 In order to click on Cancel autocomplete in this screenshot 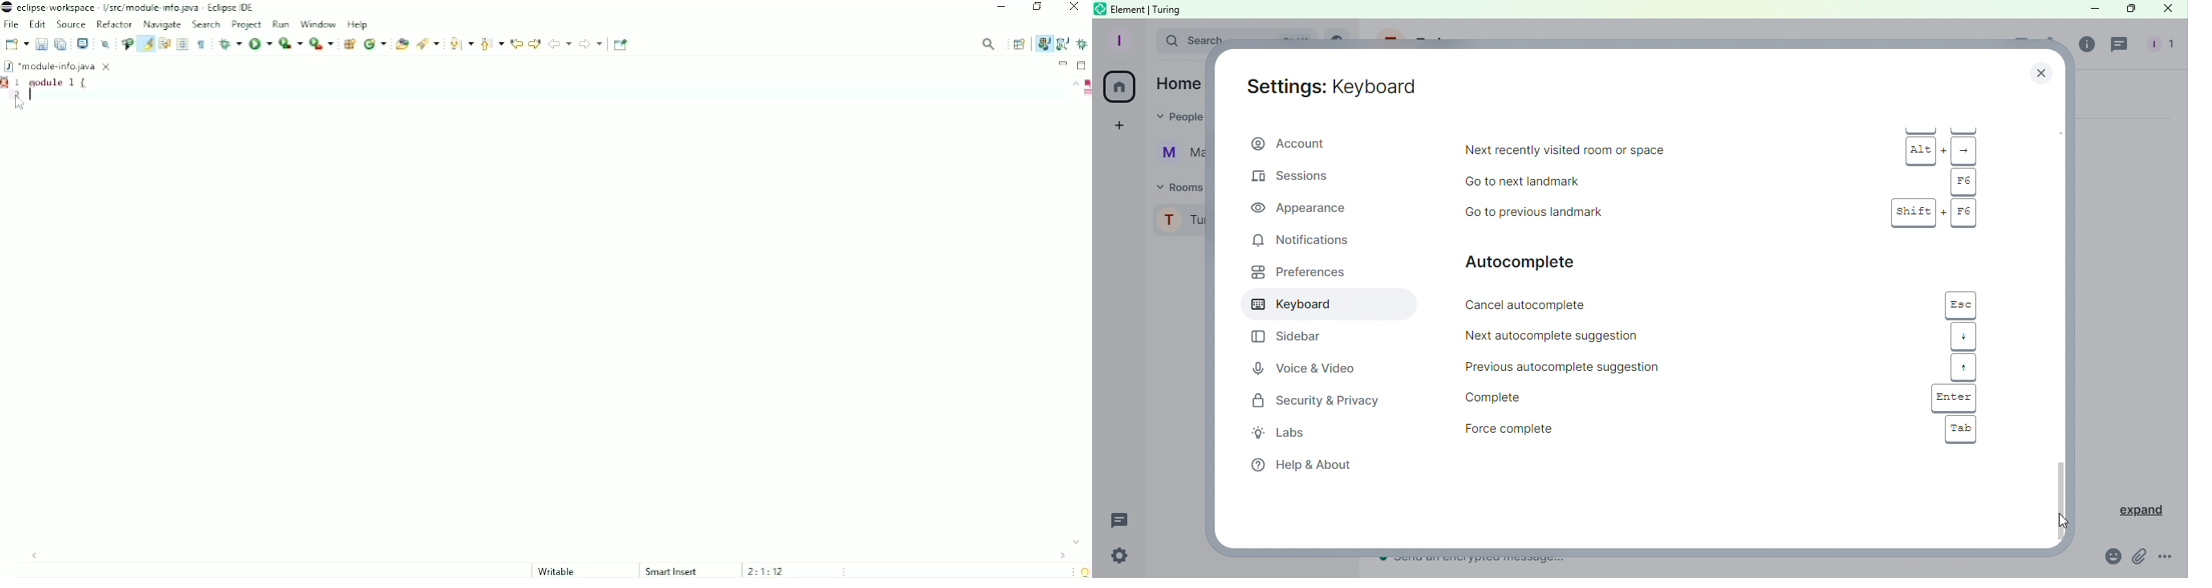, I will do `click(1603, 304)`.